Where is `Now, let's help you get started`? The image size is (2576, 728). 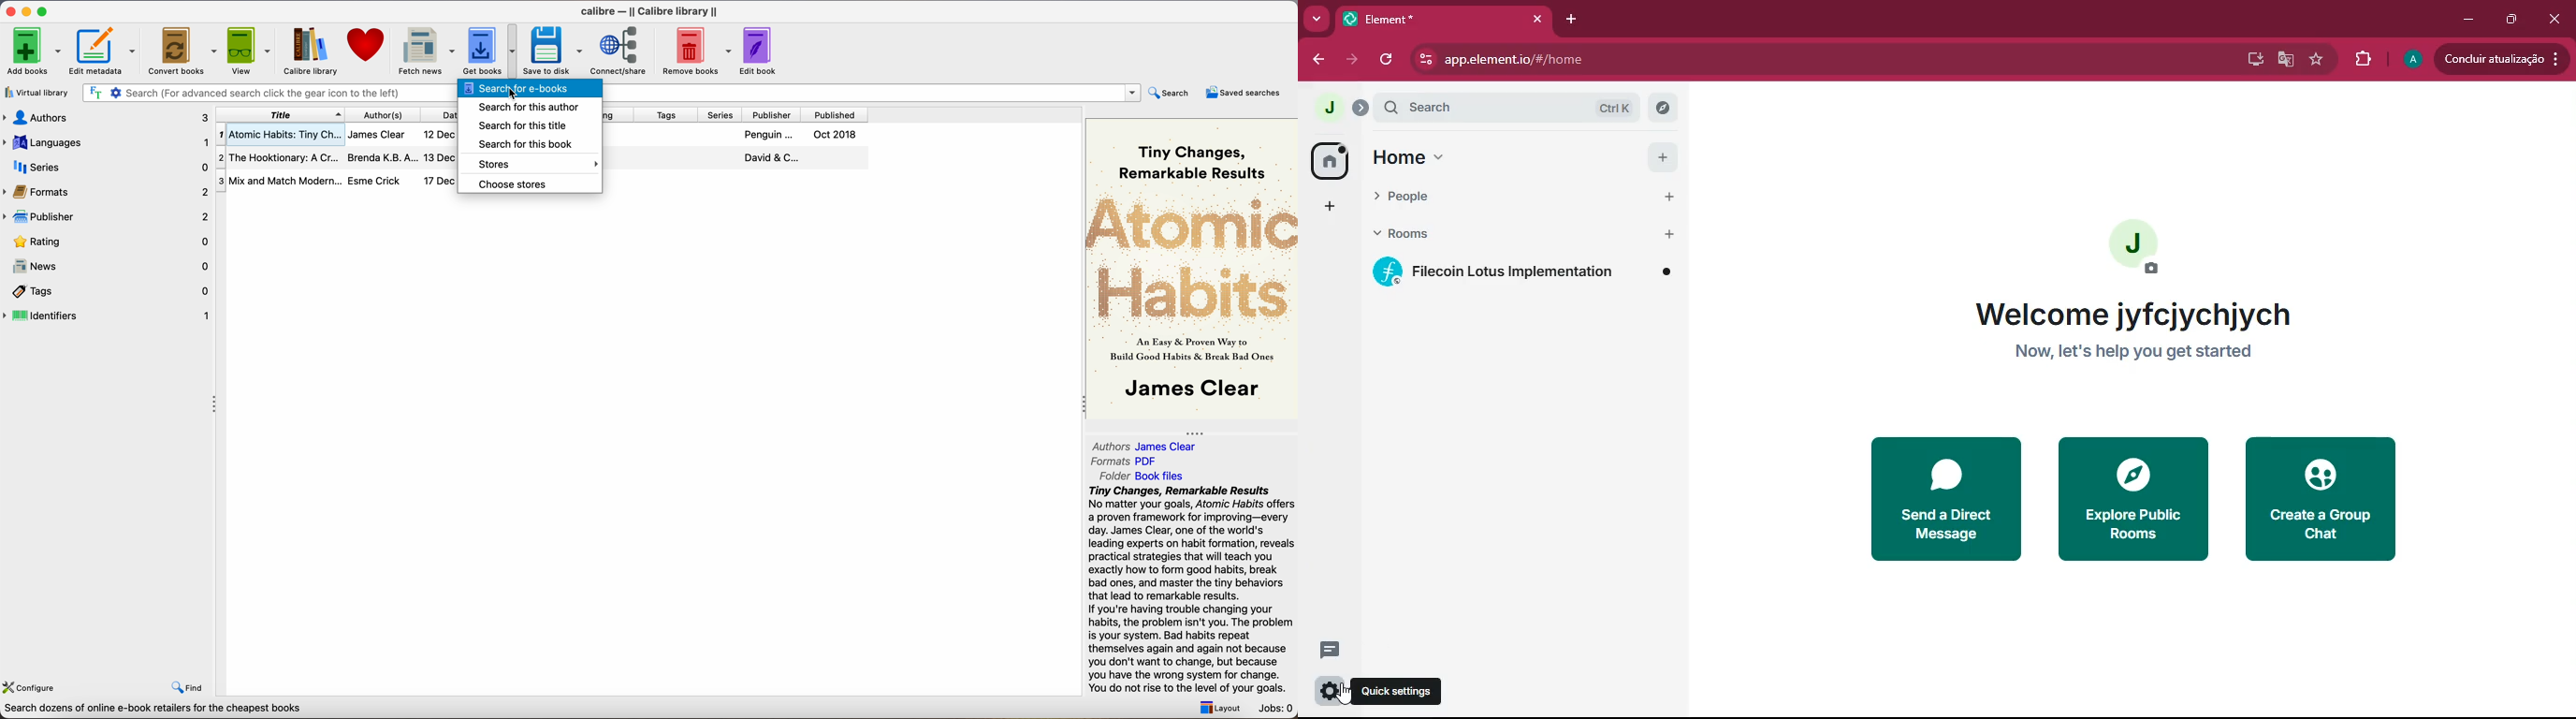
Now, let's help you get started is located at coordinates (2145, 355).